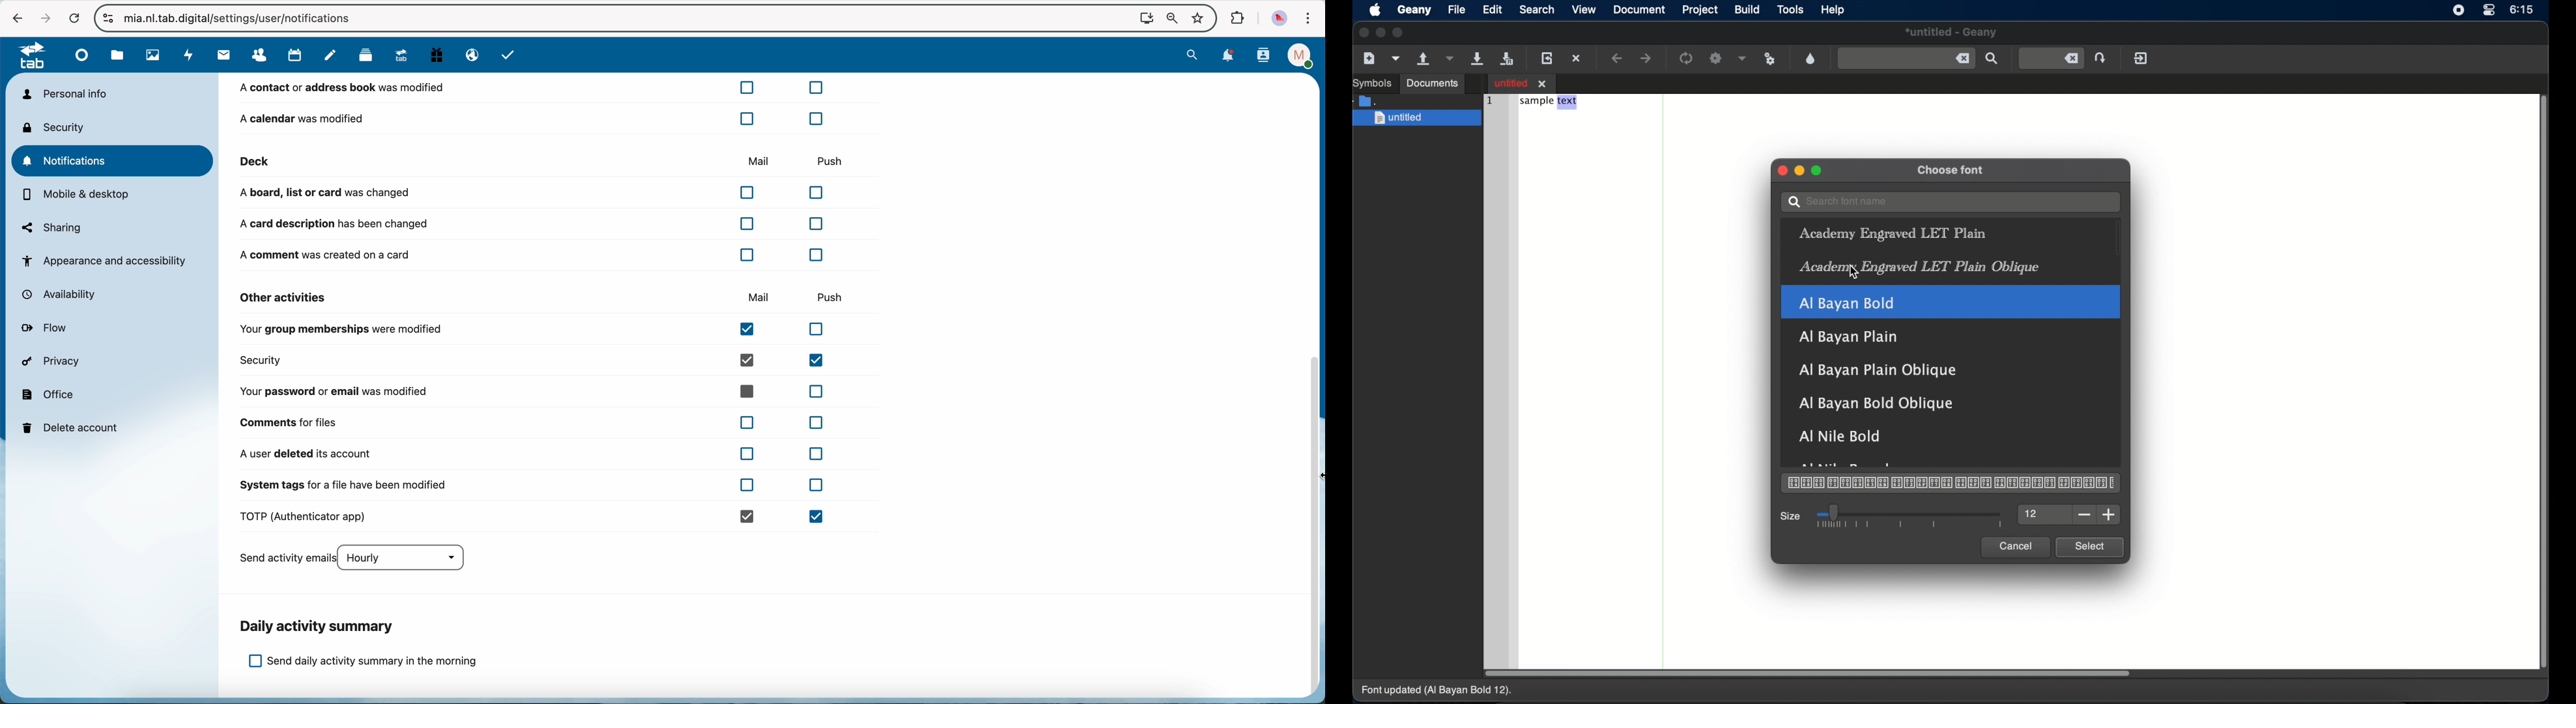 The height and width of the screenshot is (728, 2576). I want to click on navigate back, so click(15, 18).